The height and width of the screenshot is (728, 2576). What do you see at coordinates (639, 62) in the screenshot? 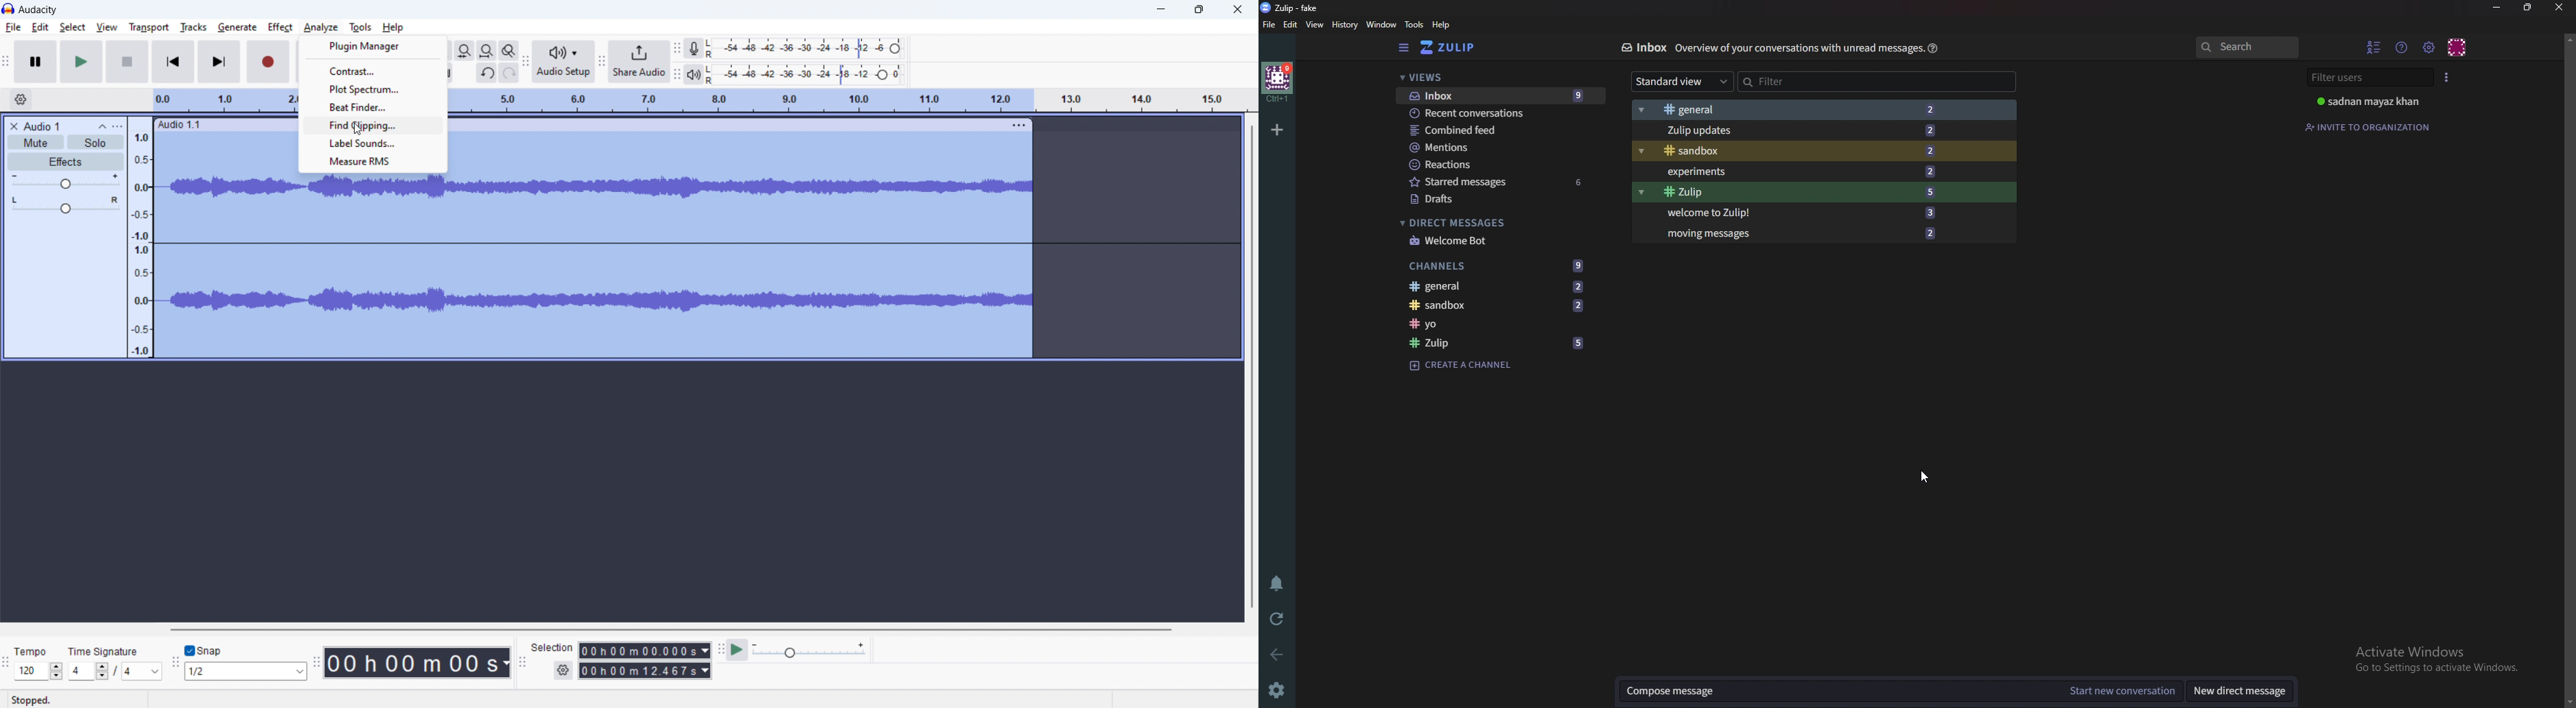
I see `share audio` at bounding box center [639, 62].